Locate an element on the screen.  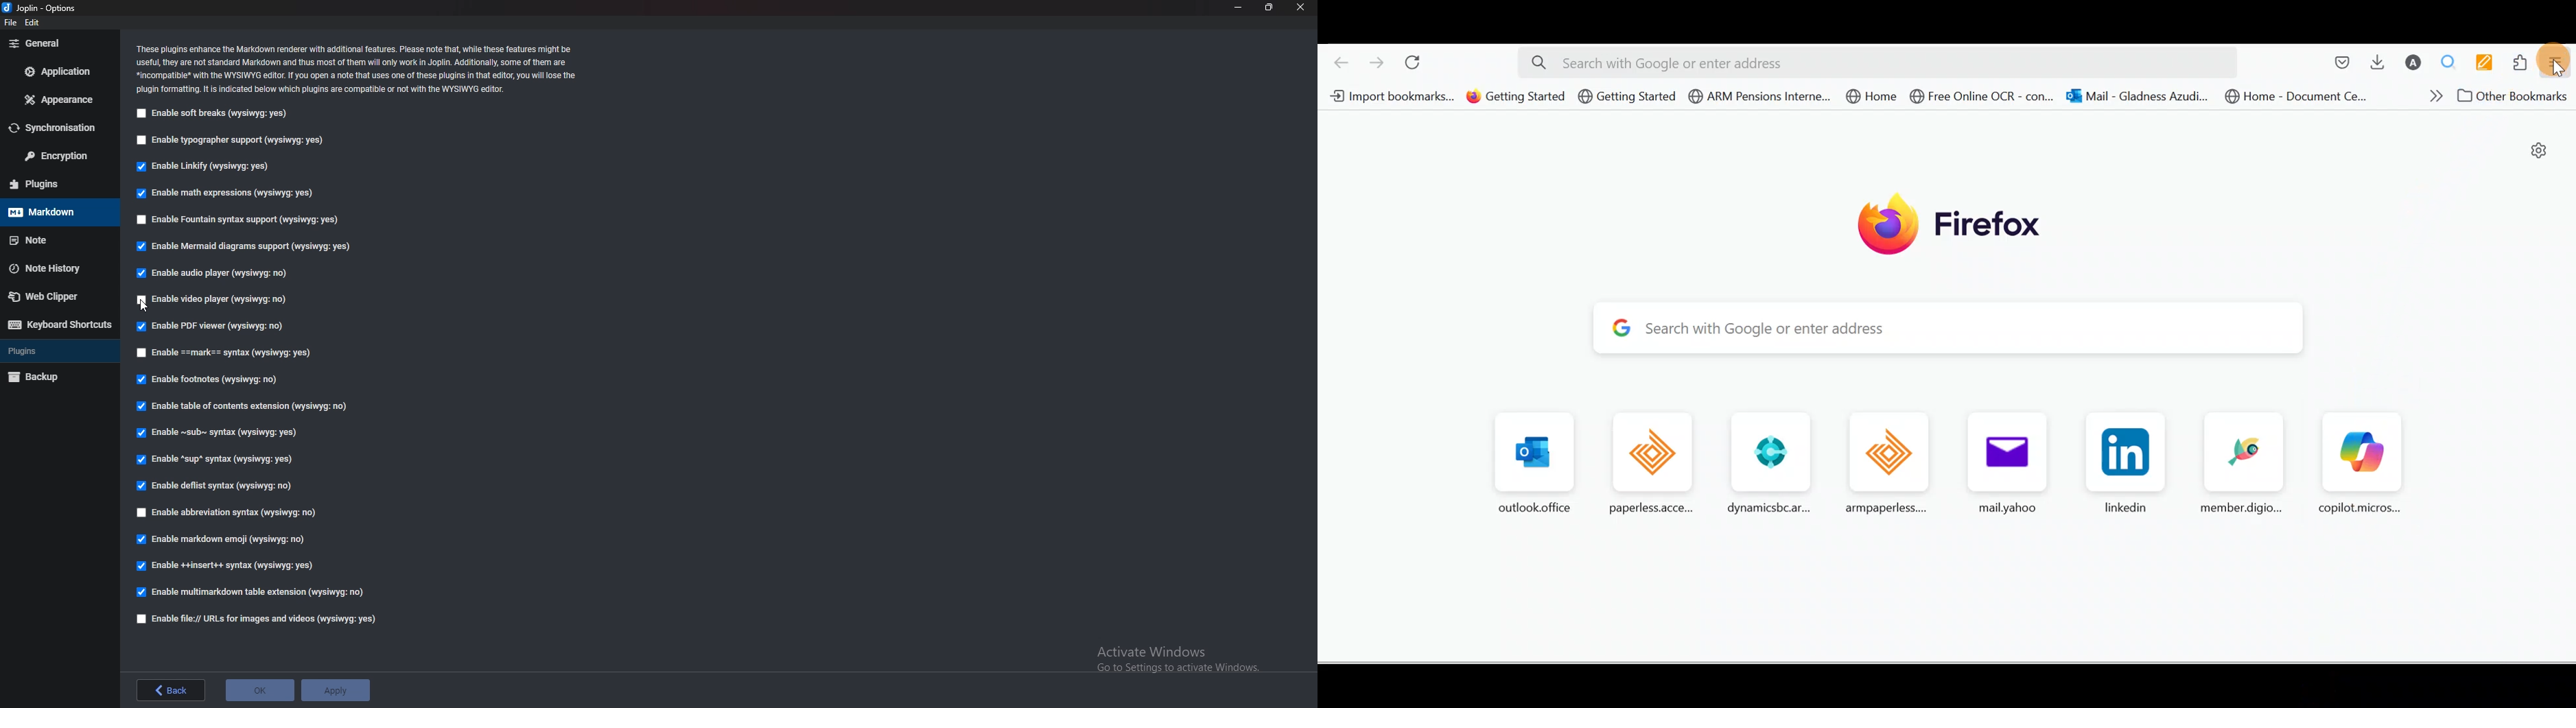
Enable table of contents extension is located at coordinates (246, 406).